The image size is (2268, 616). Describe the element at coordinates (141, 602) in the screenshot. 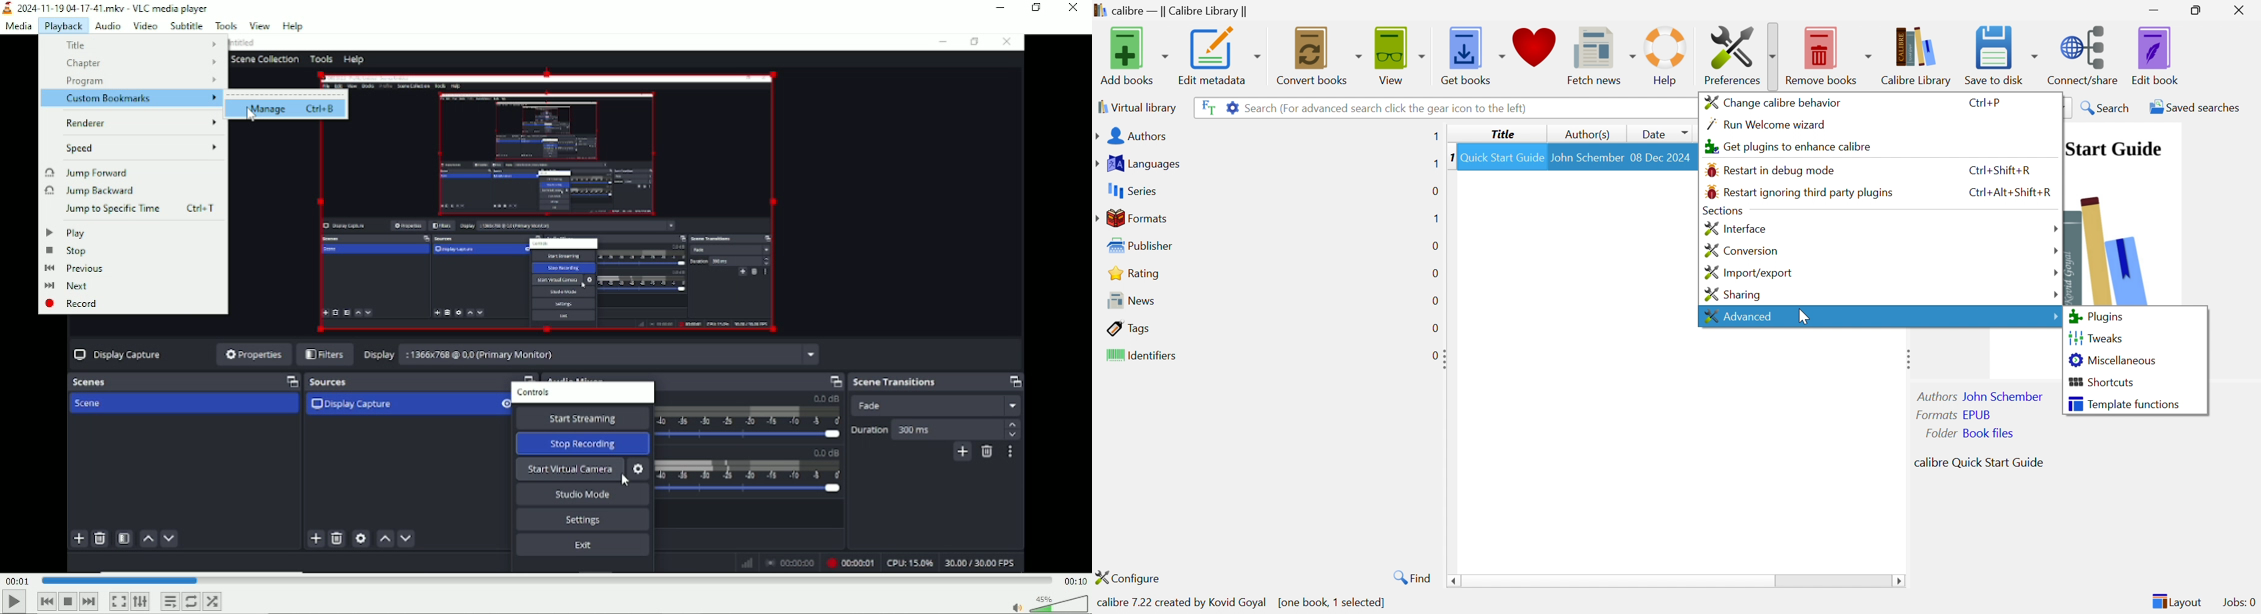

I see `Show extended settings` at that location.